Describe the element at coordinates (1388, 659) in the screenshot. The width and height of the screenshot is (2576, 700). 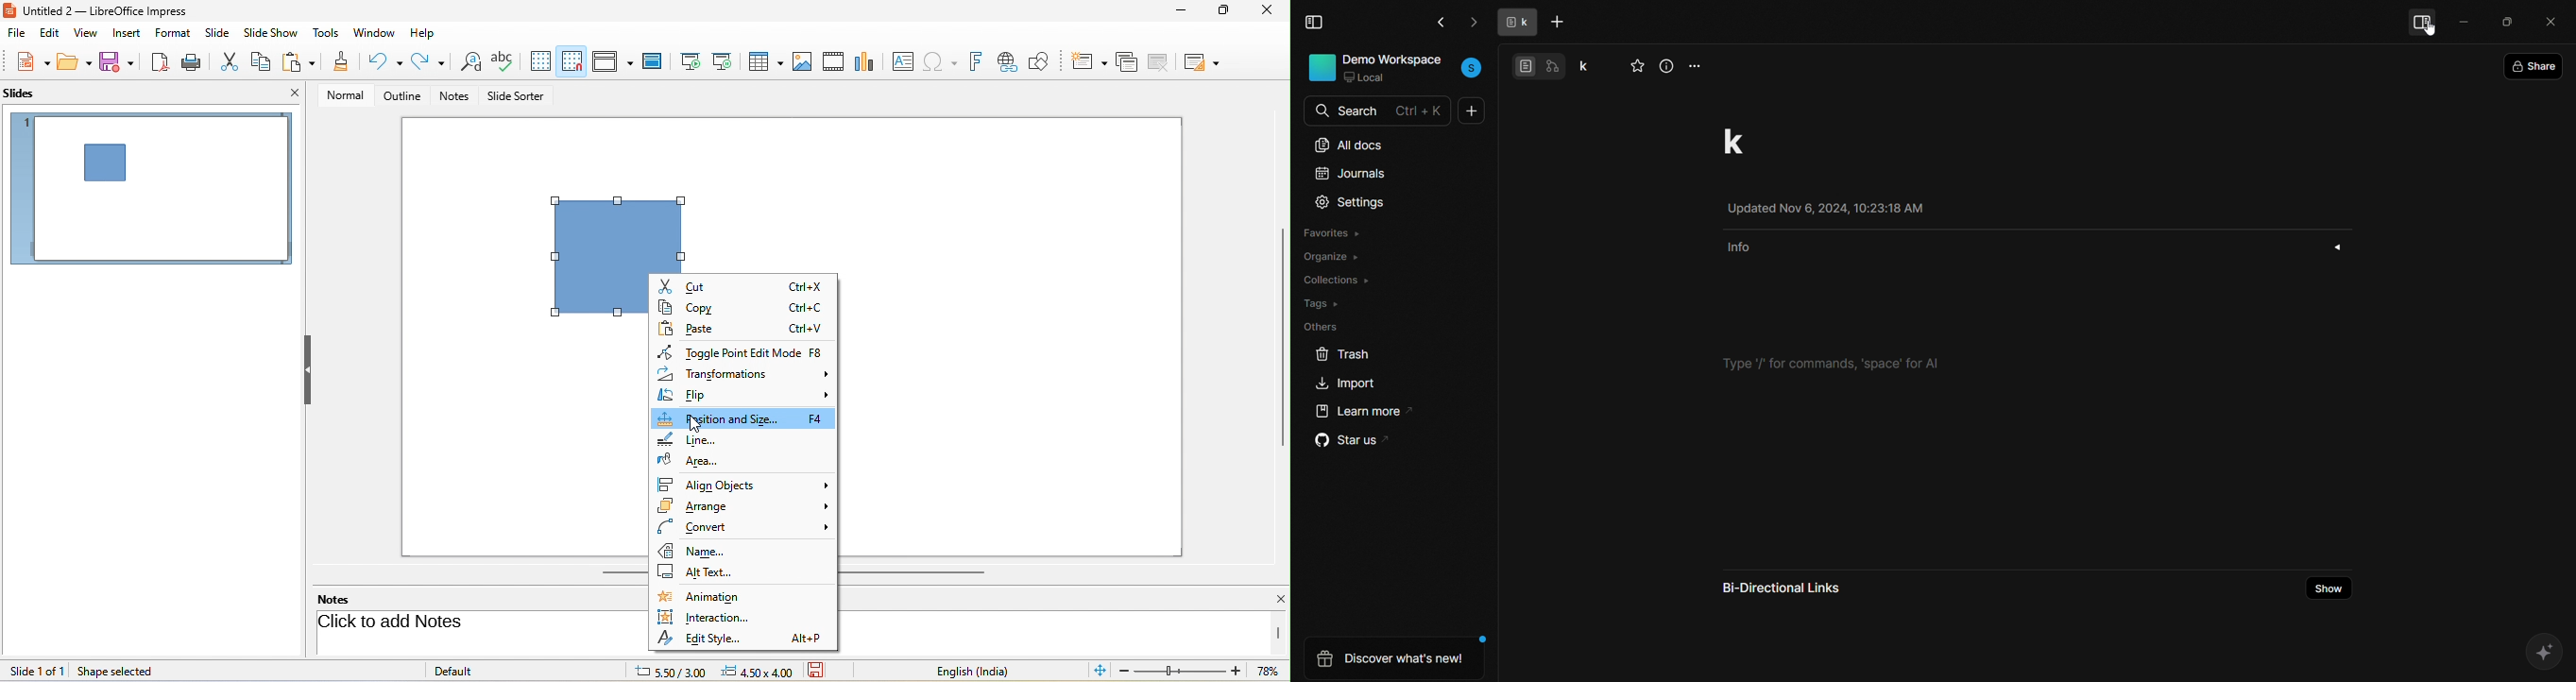
I see `discover whats new` at that location.